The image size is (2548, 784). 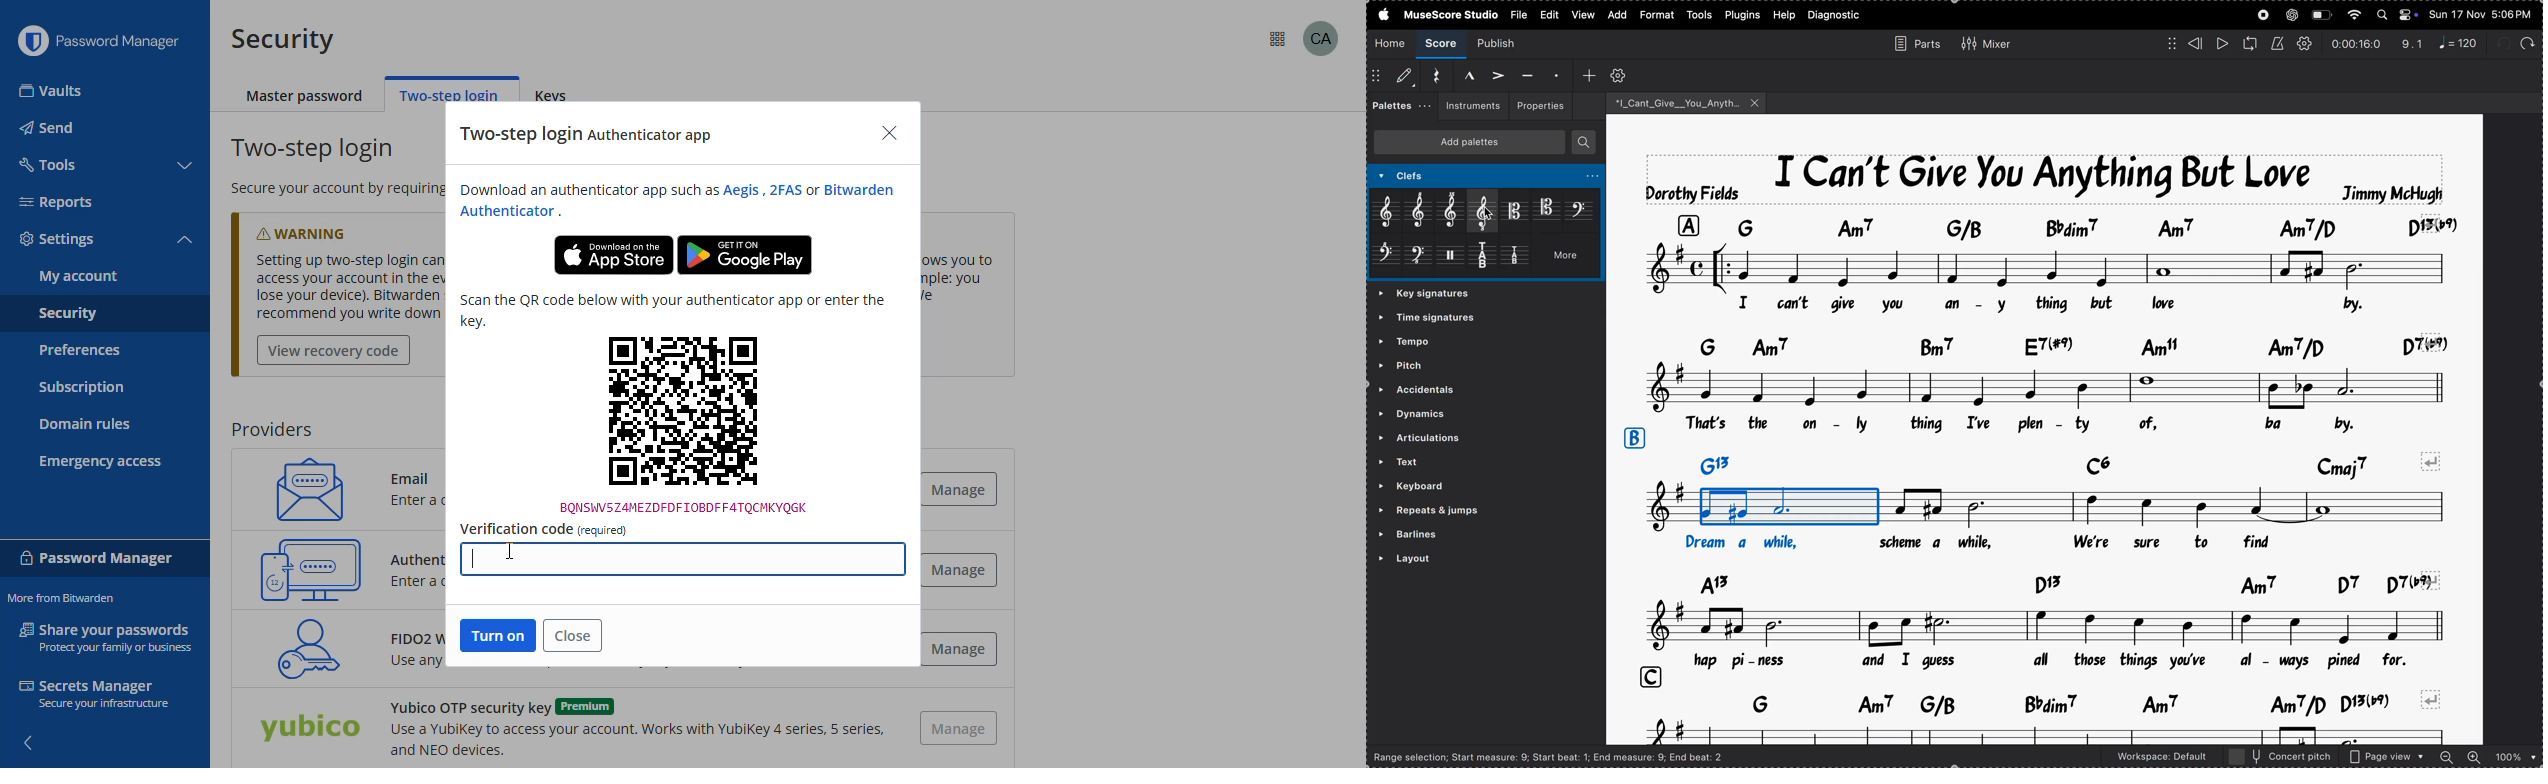 I want to click on properties, so click(x=1539, y=104).